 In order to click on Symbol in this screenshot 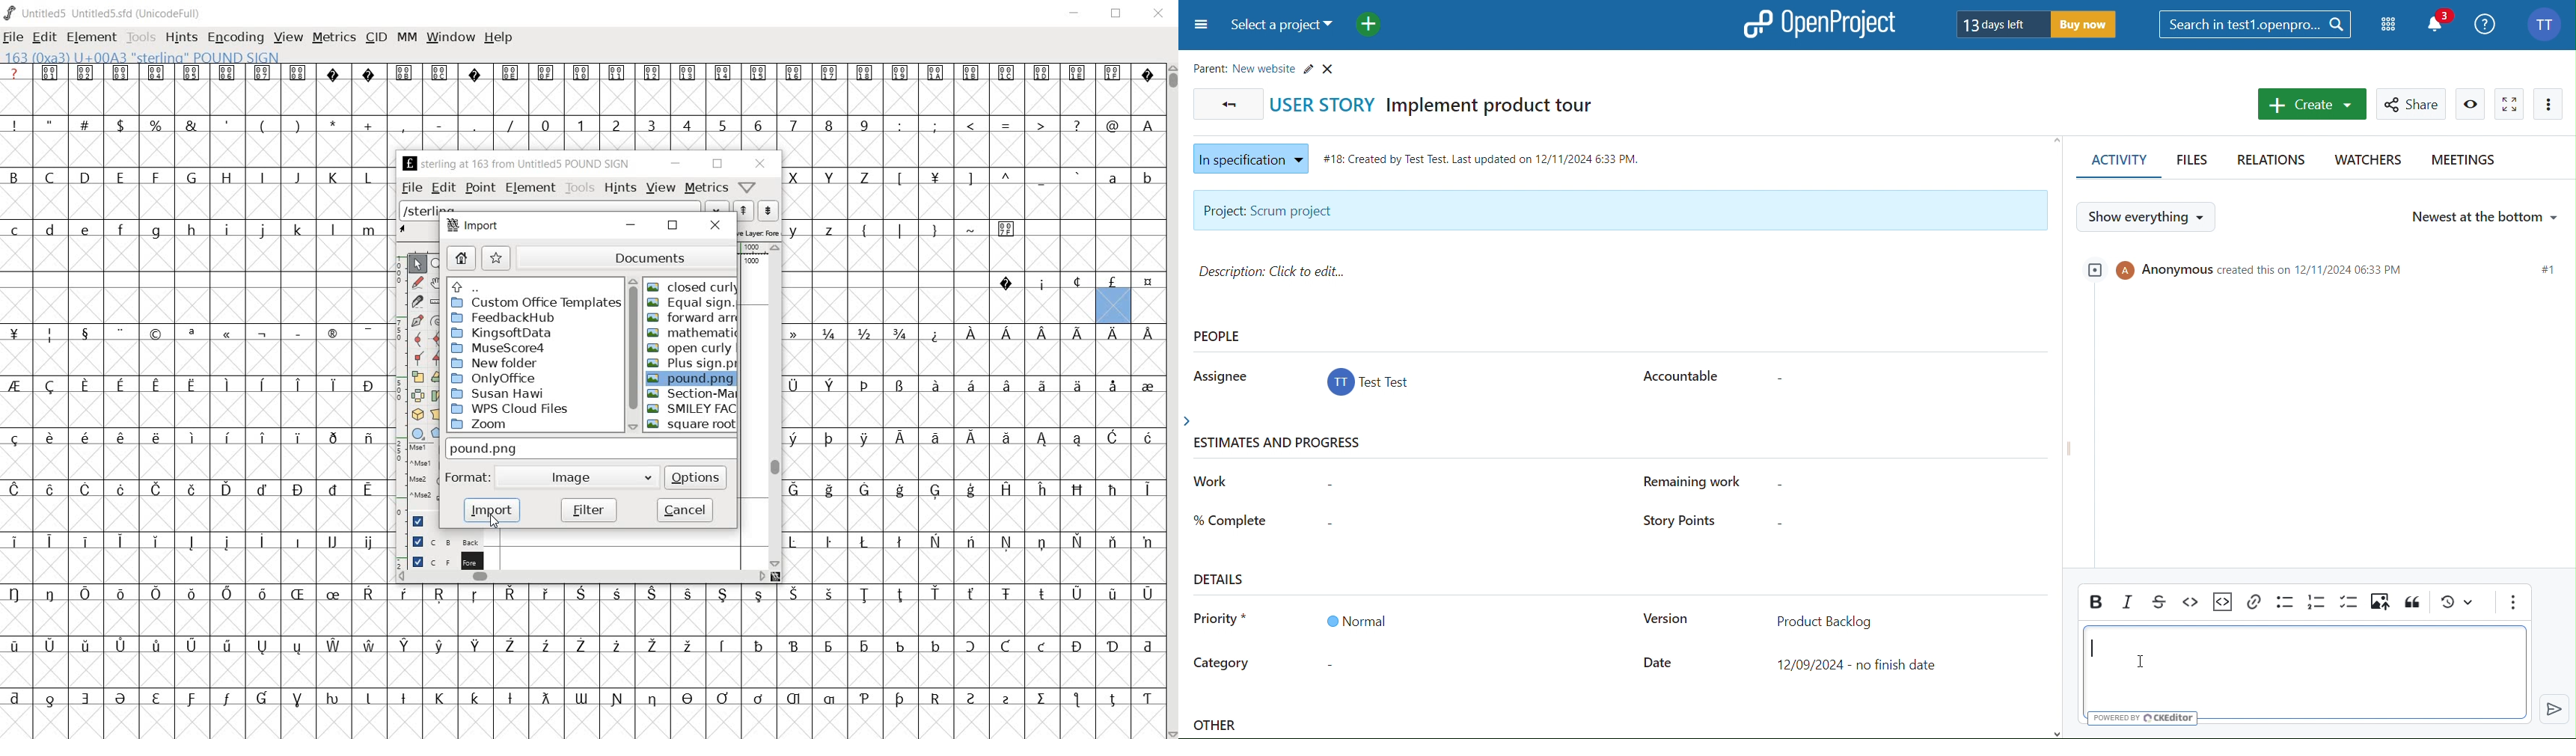, I will do `click(1113, 490)`.